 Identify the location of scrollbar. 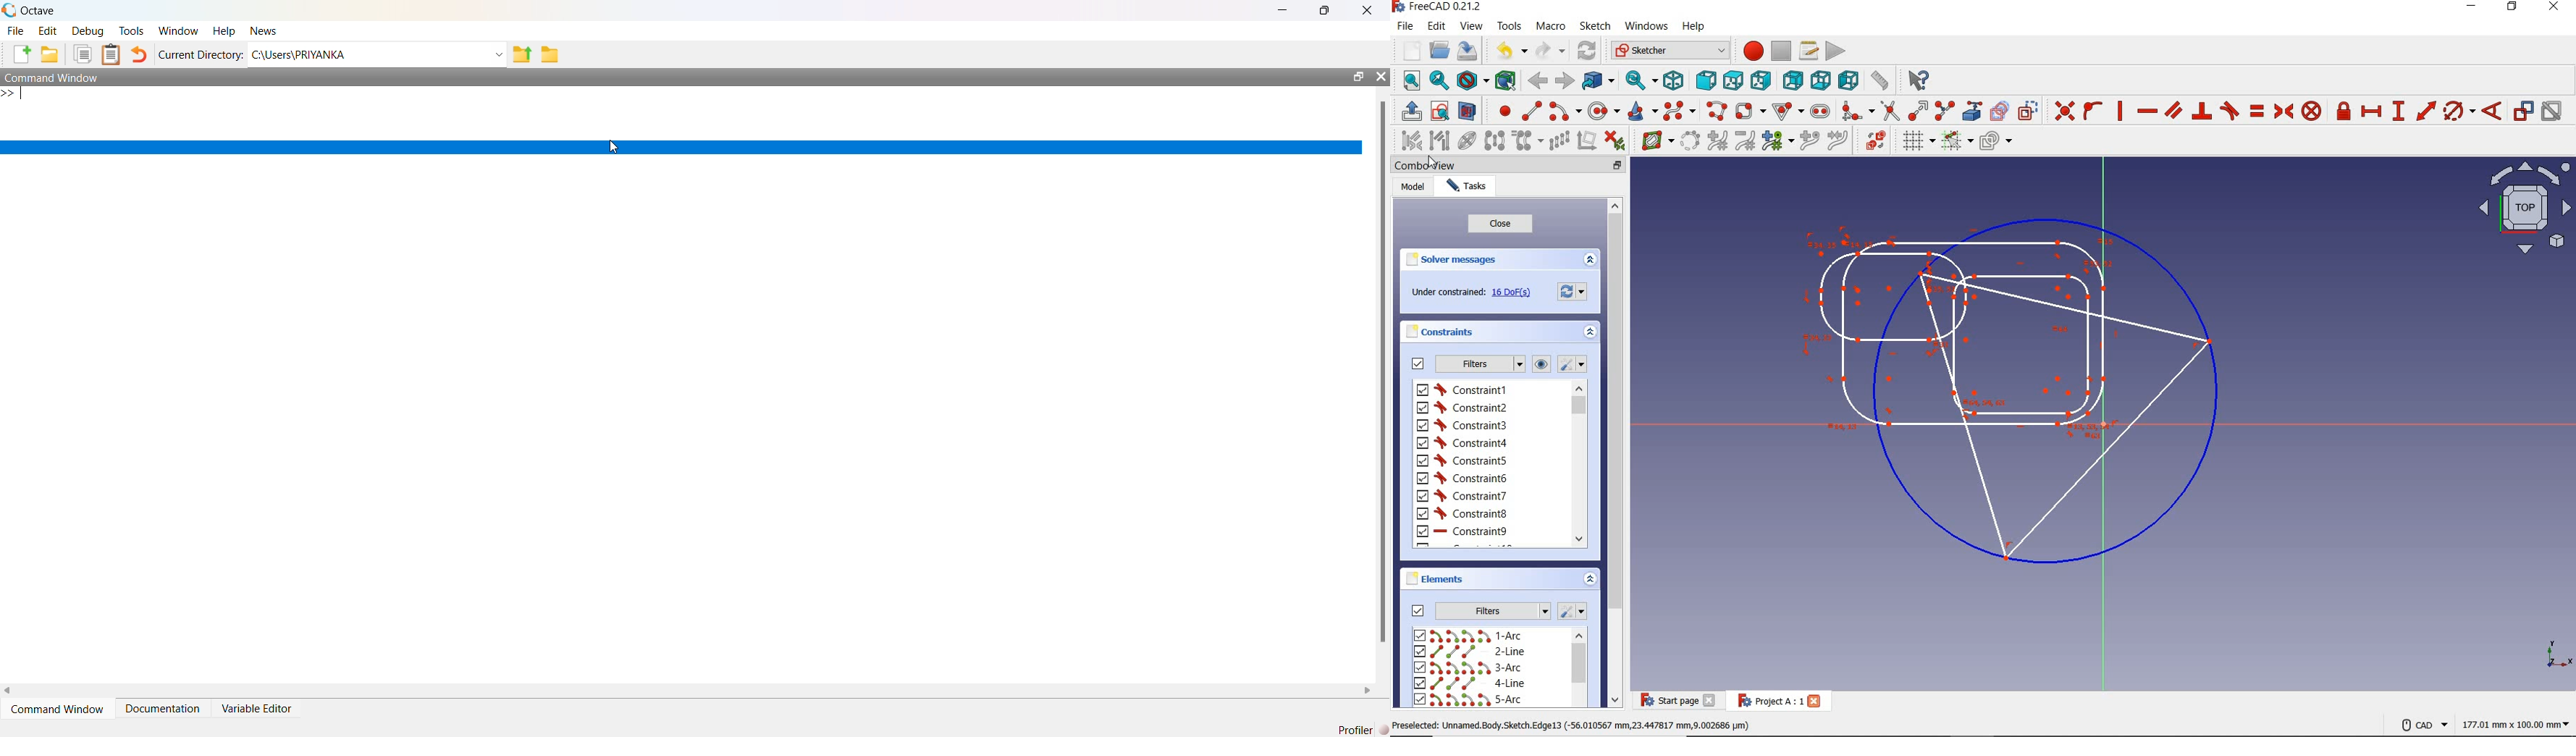
(1579, 464).